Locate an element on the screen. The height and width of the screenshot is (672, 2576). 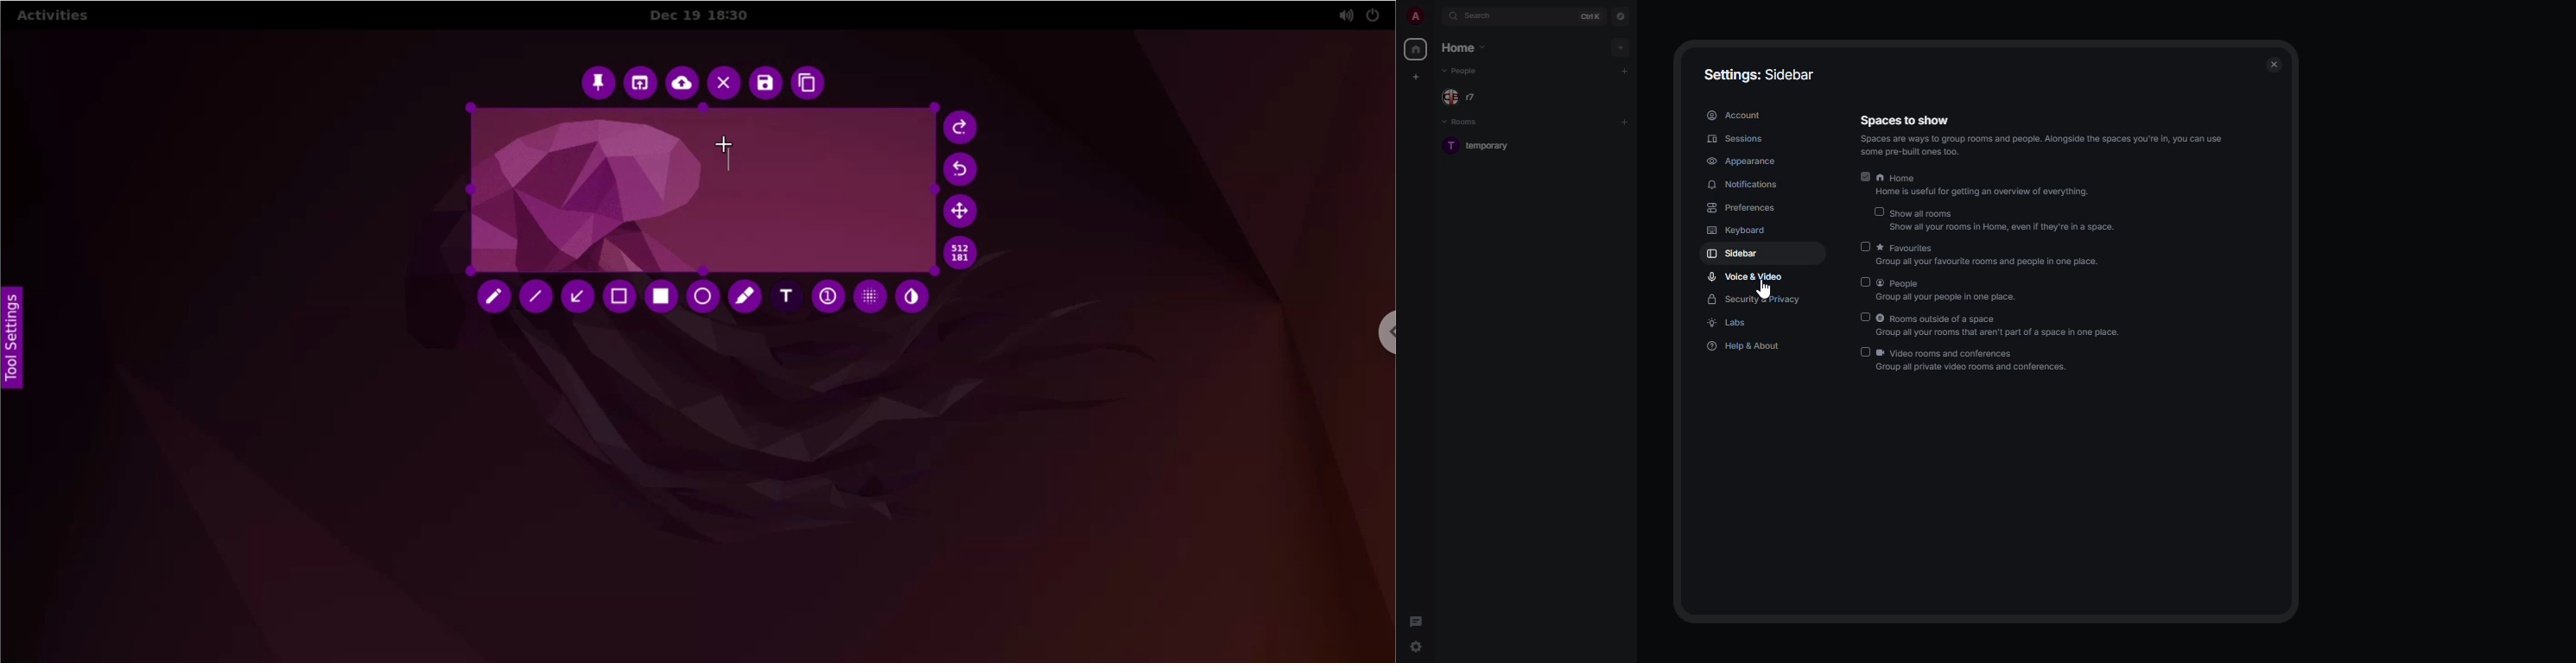
room is located at coordinates (1488, 147).